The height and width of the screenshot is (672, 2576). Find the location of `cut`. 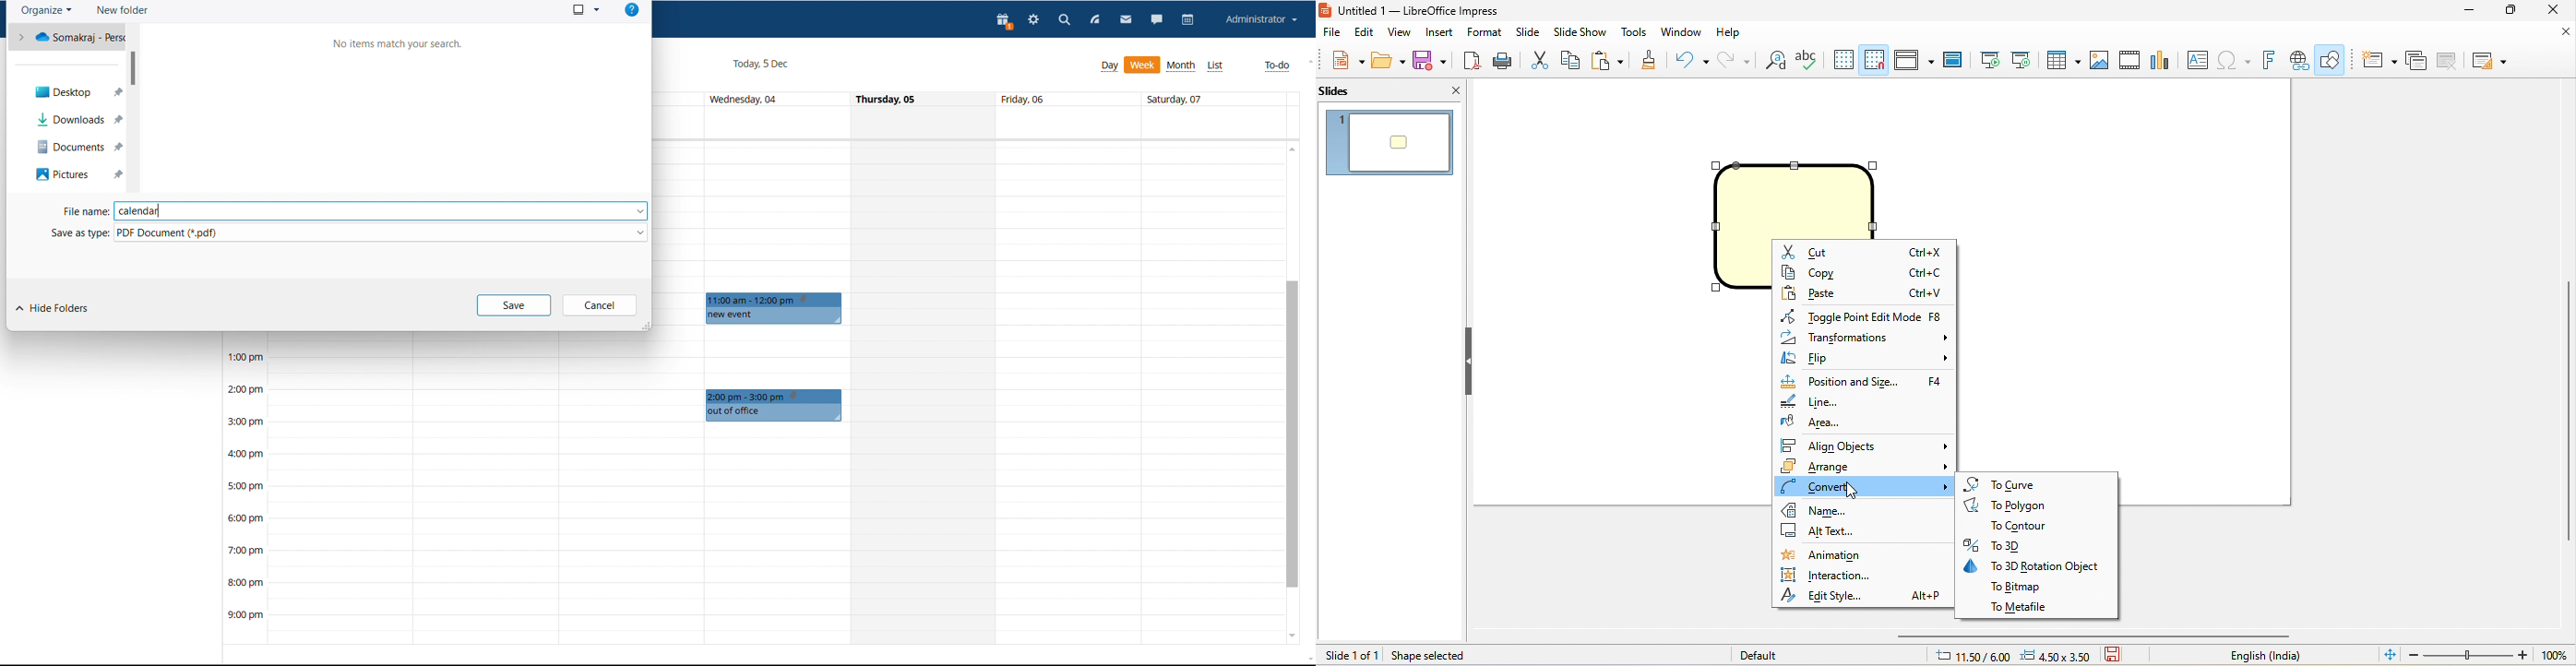

cut is located at coordinates (1538, 59).